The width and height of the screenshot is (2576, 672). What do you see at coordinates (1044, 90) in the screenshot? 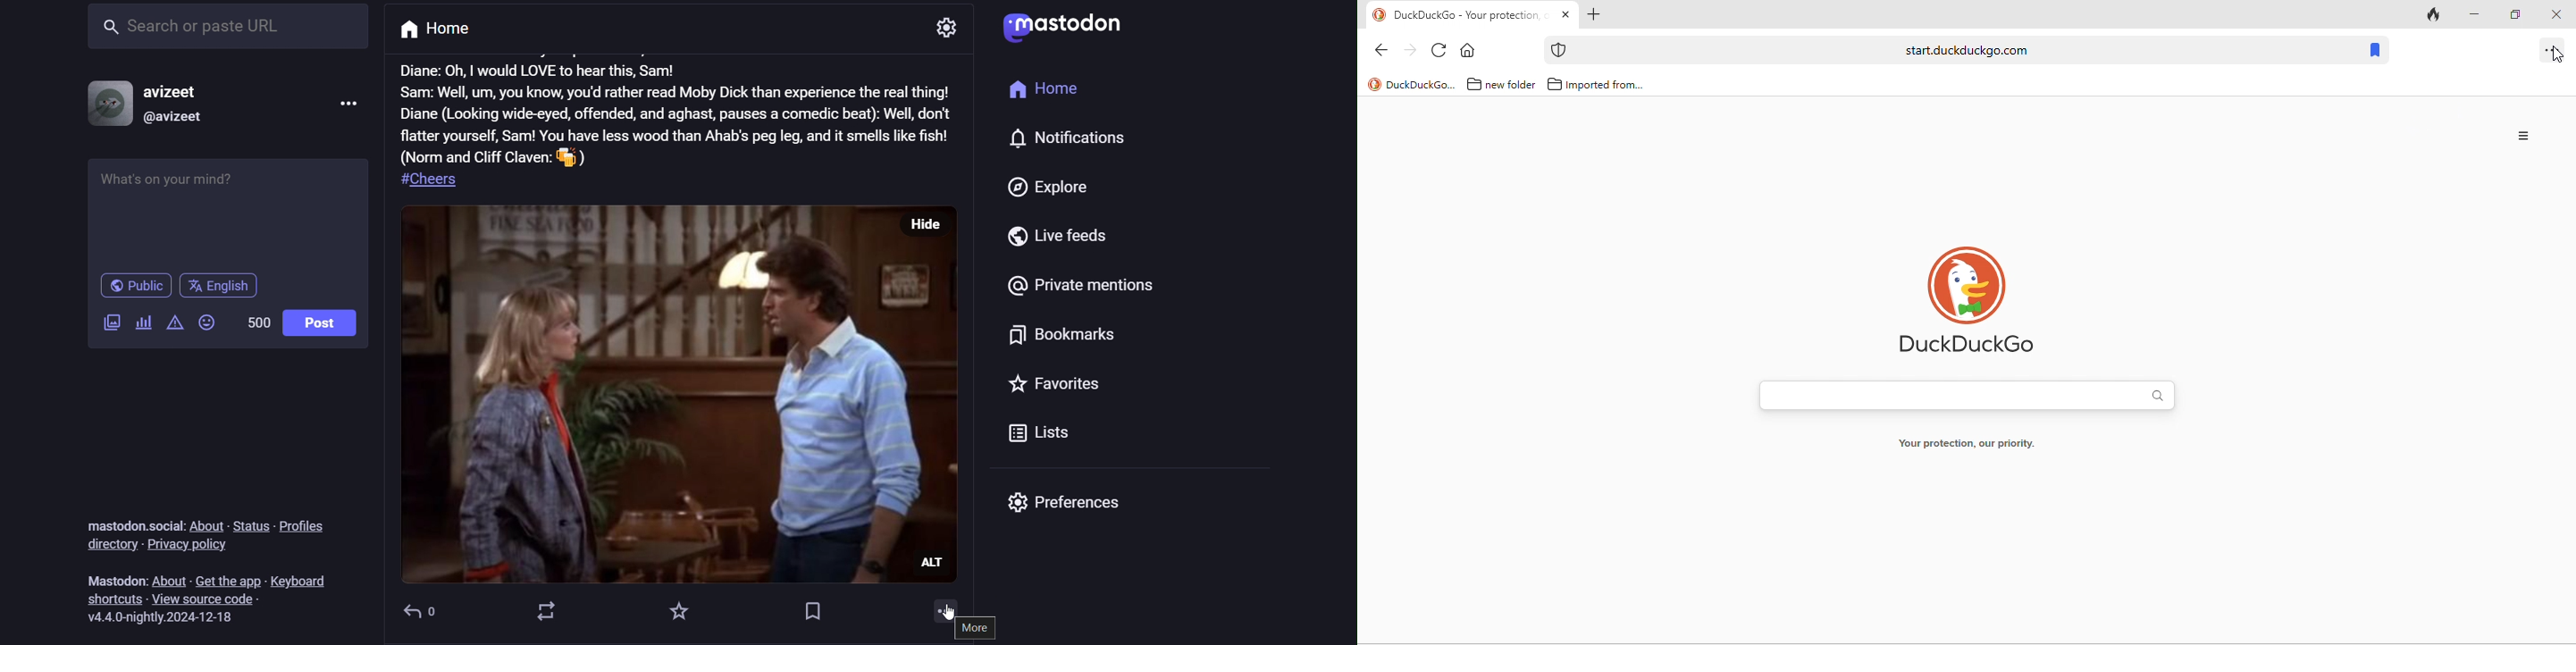
I see `home` at bounding box center [1044, 90].